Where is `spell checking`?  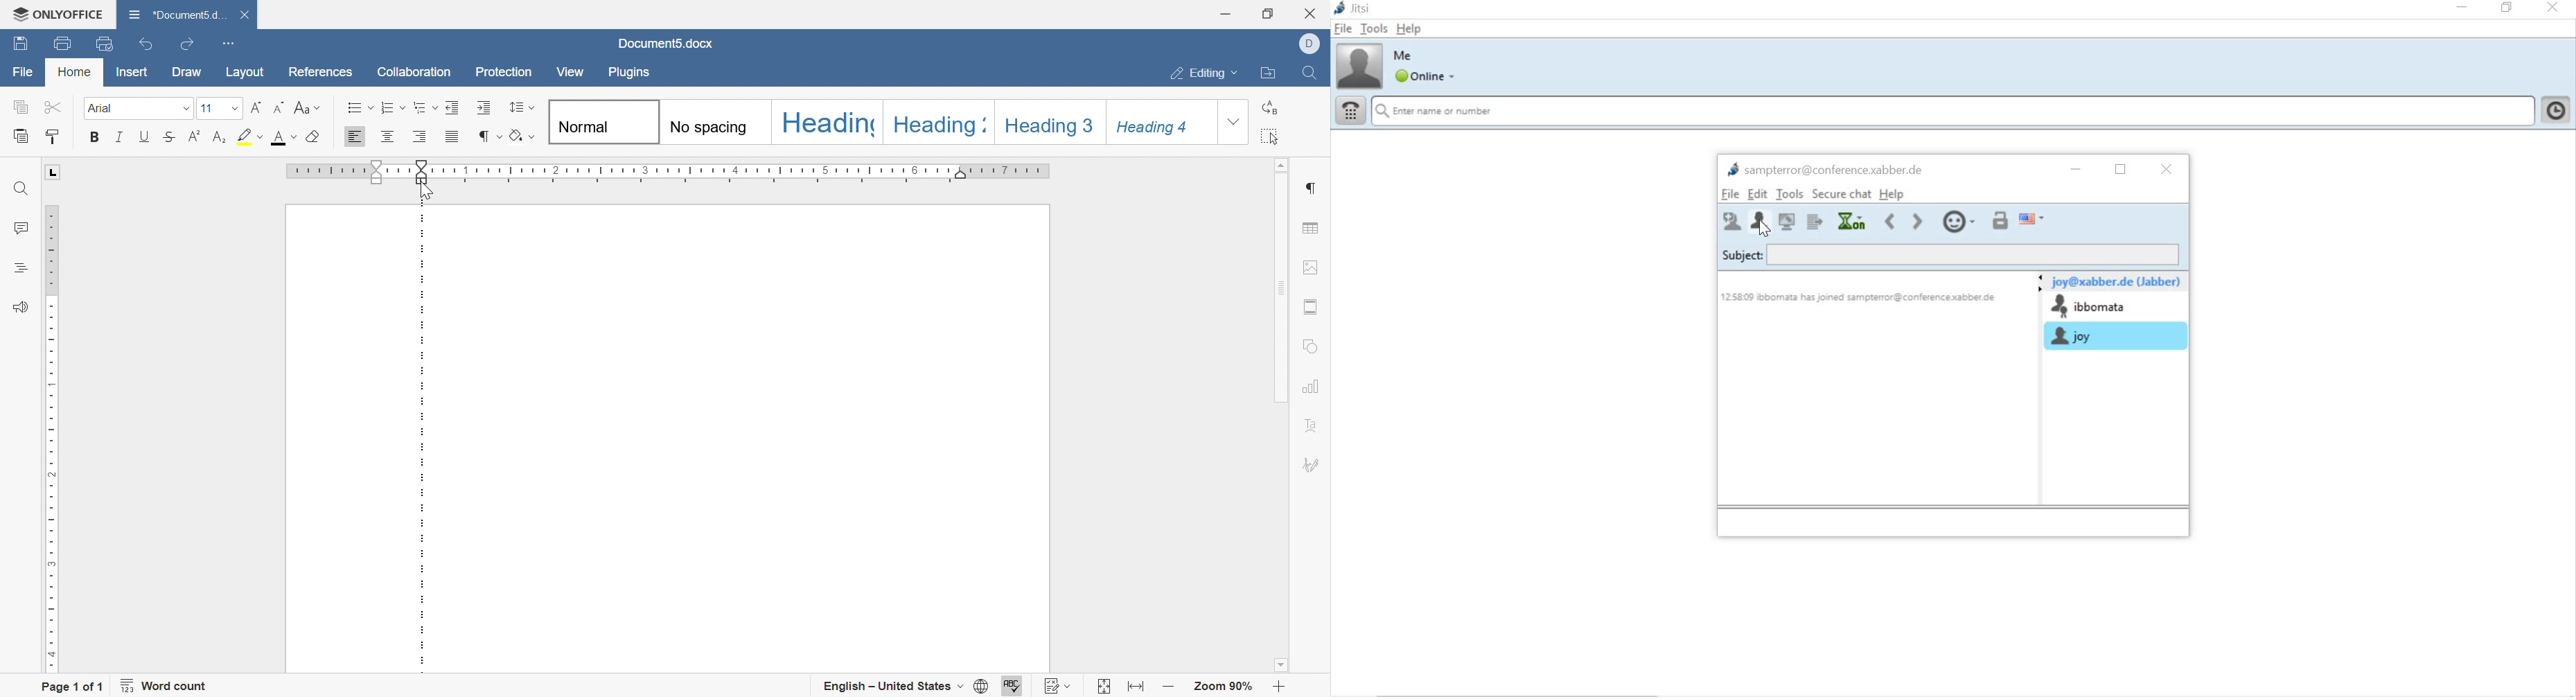
spell checking is located at coordinates (1016, 686).